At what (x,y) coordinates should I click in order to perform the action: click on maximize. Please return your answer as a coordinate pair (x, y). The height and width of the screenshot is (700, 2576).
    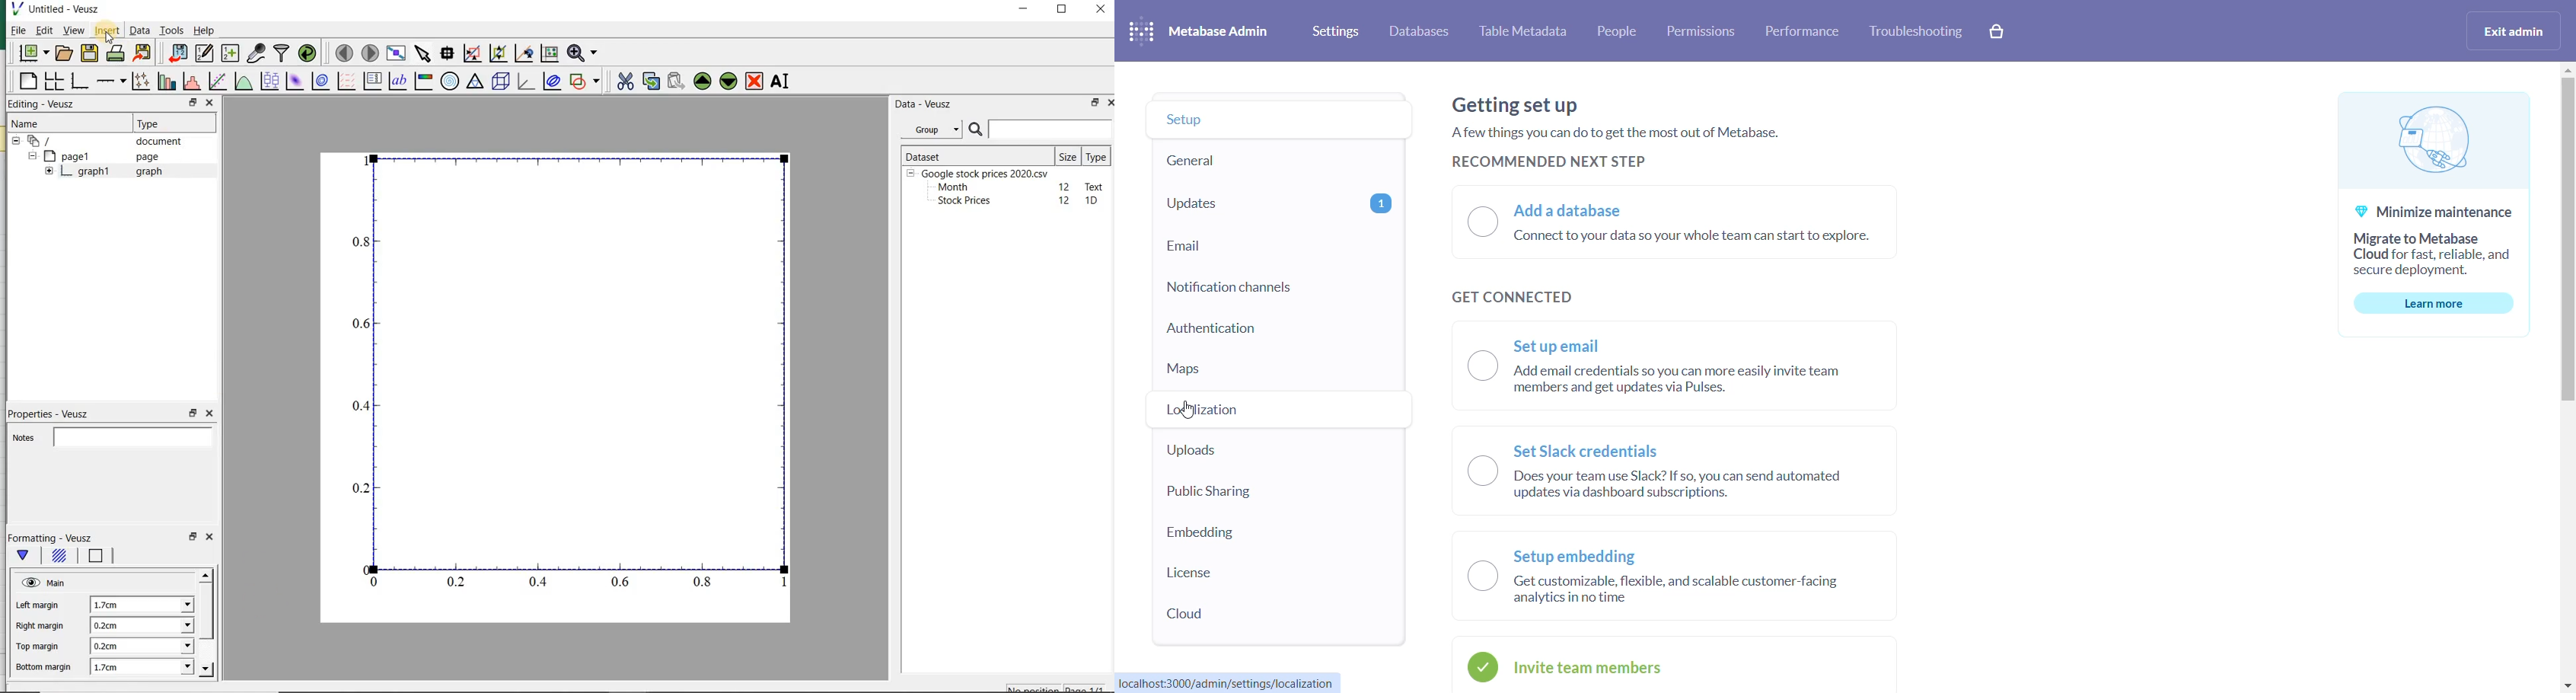
    Looking at the image, I should click on (1064, 11).